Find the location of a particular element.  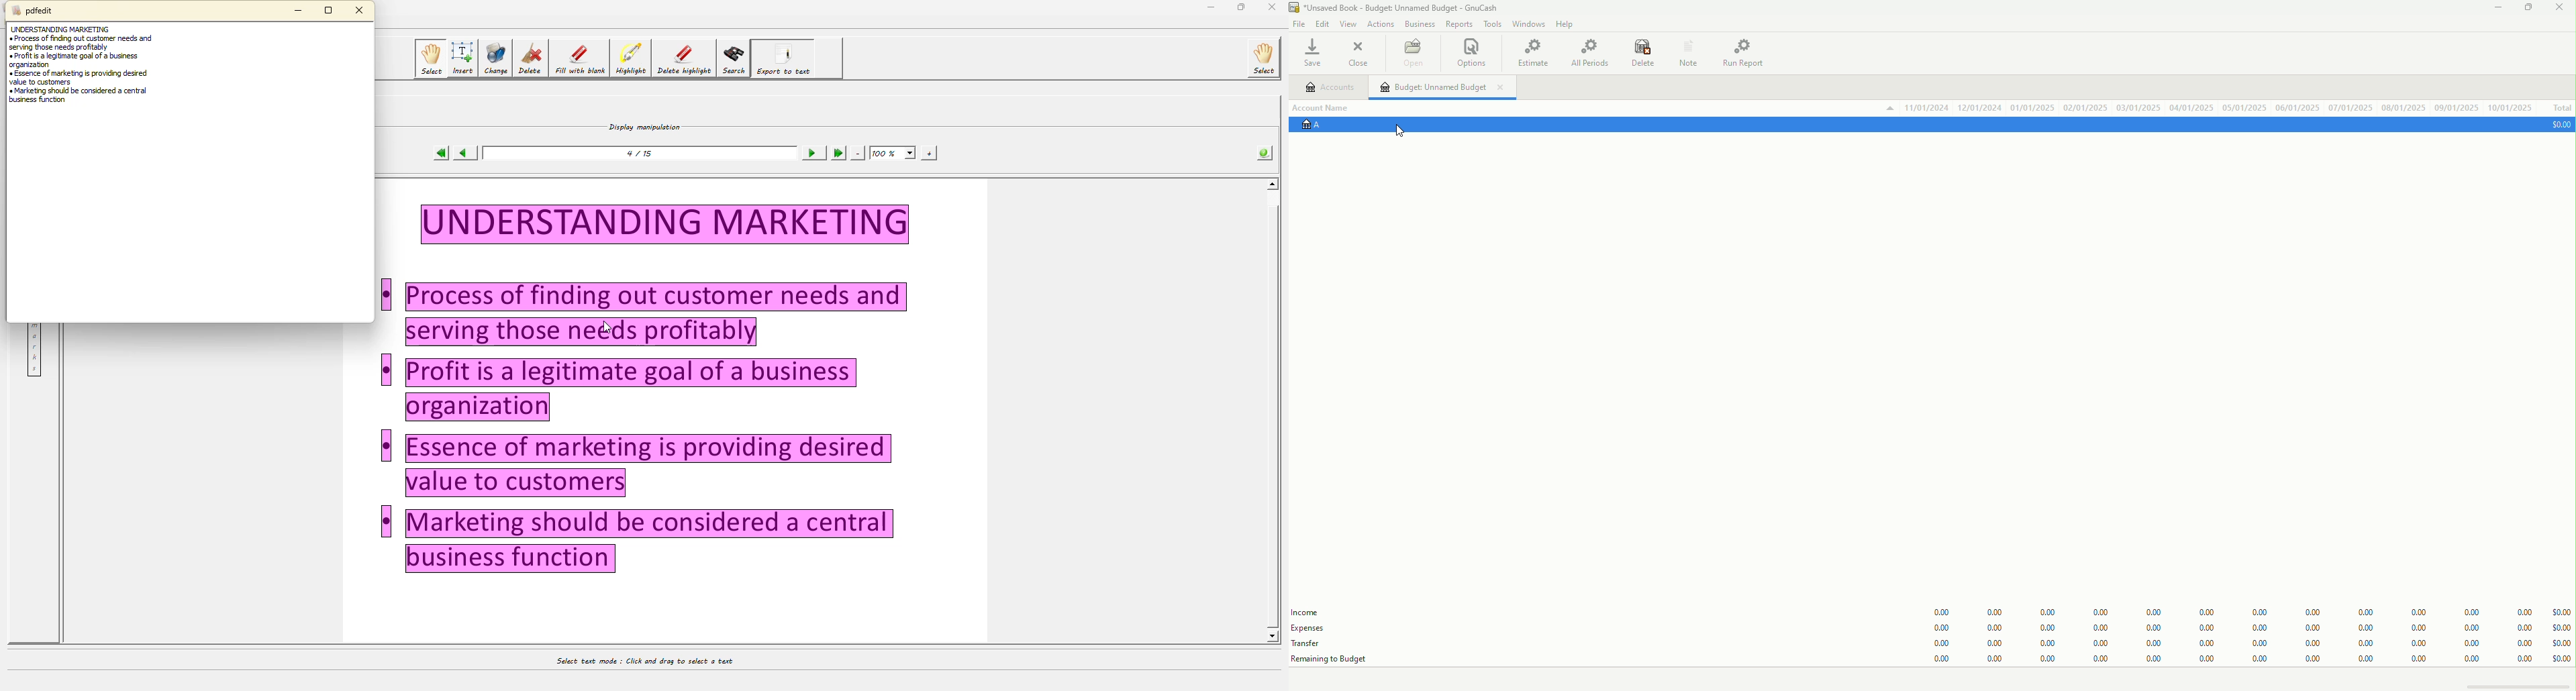

Business is located at coordinates (1418, 24).